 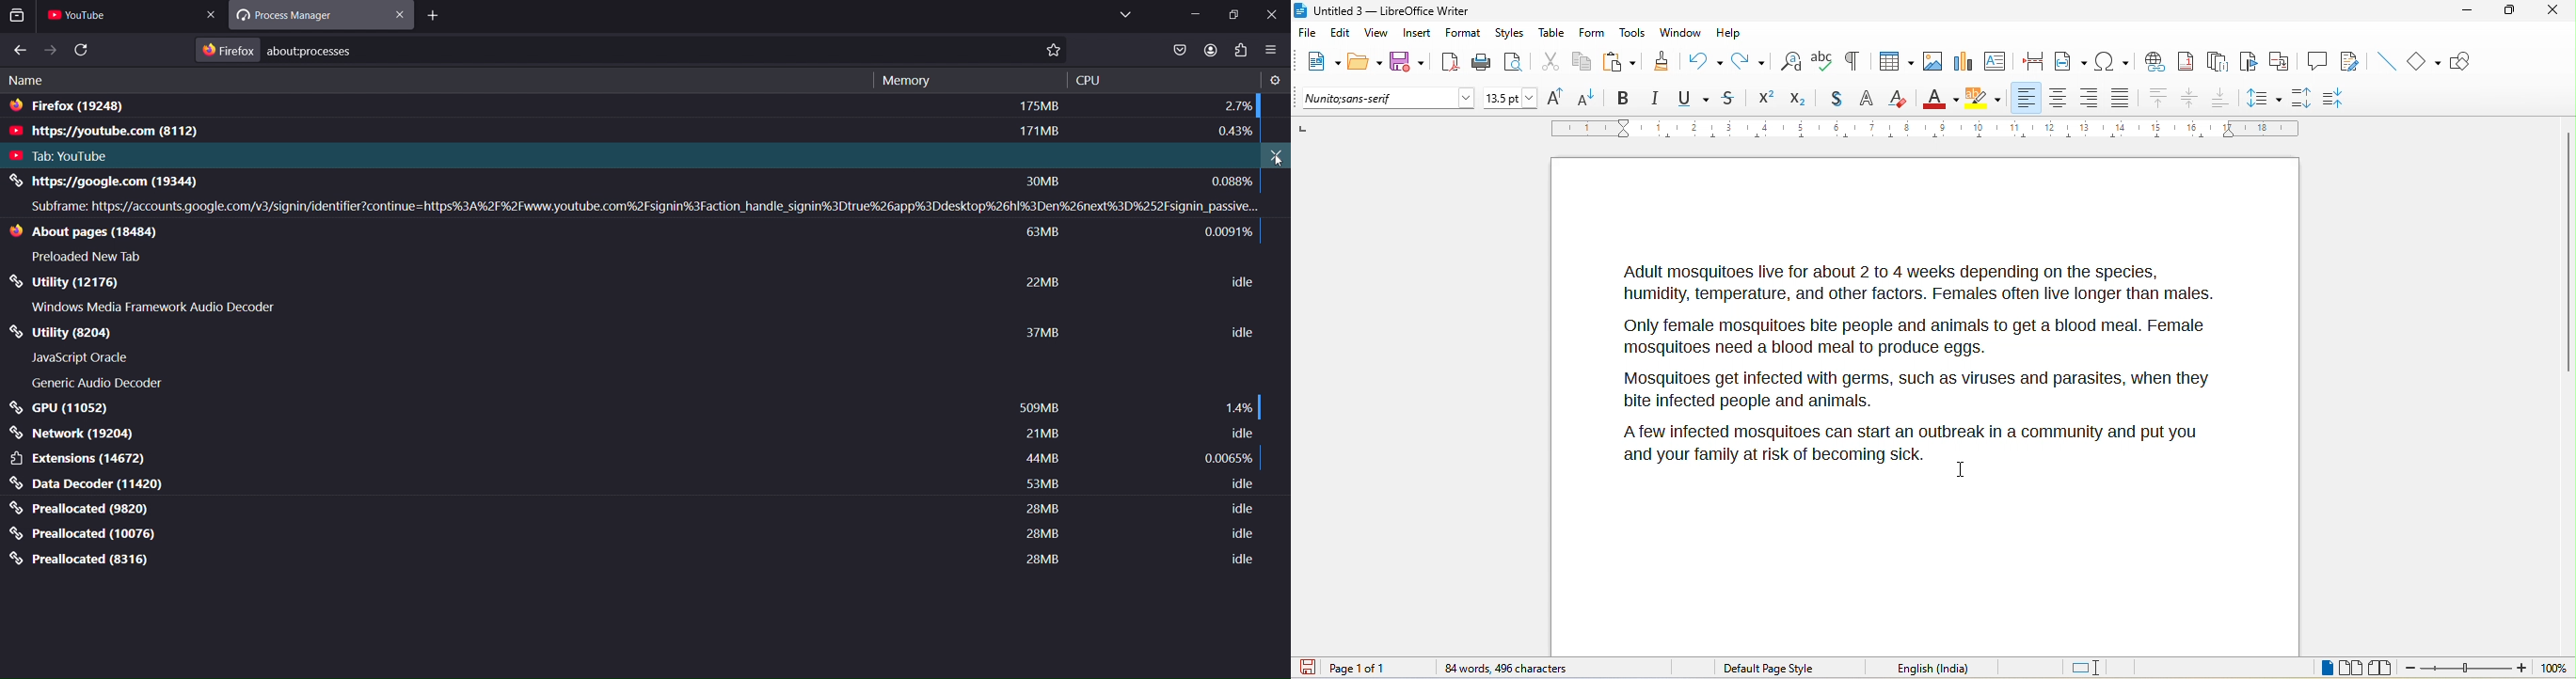 I want to click on kill, so click(x=1276, y=156).